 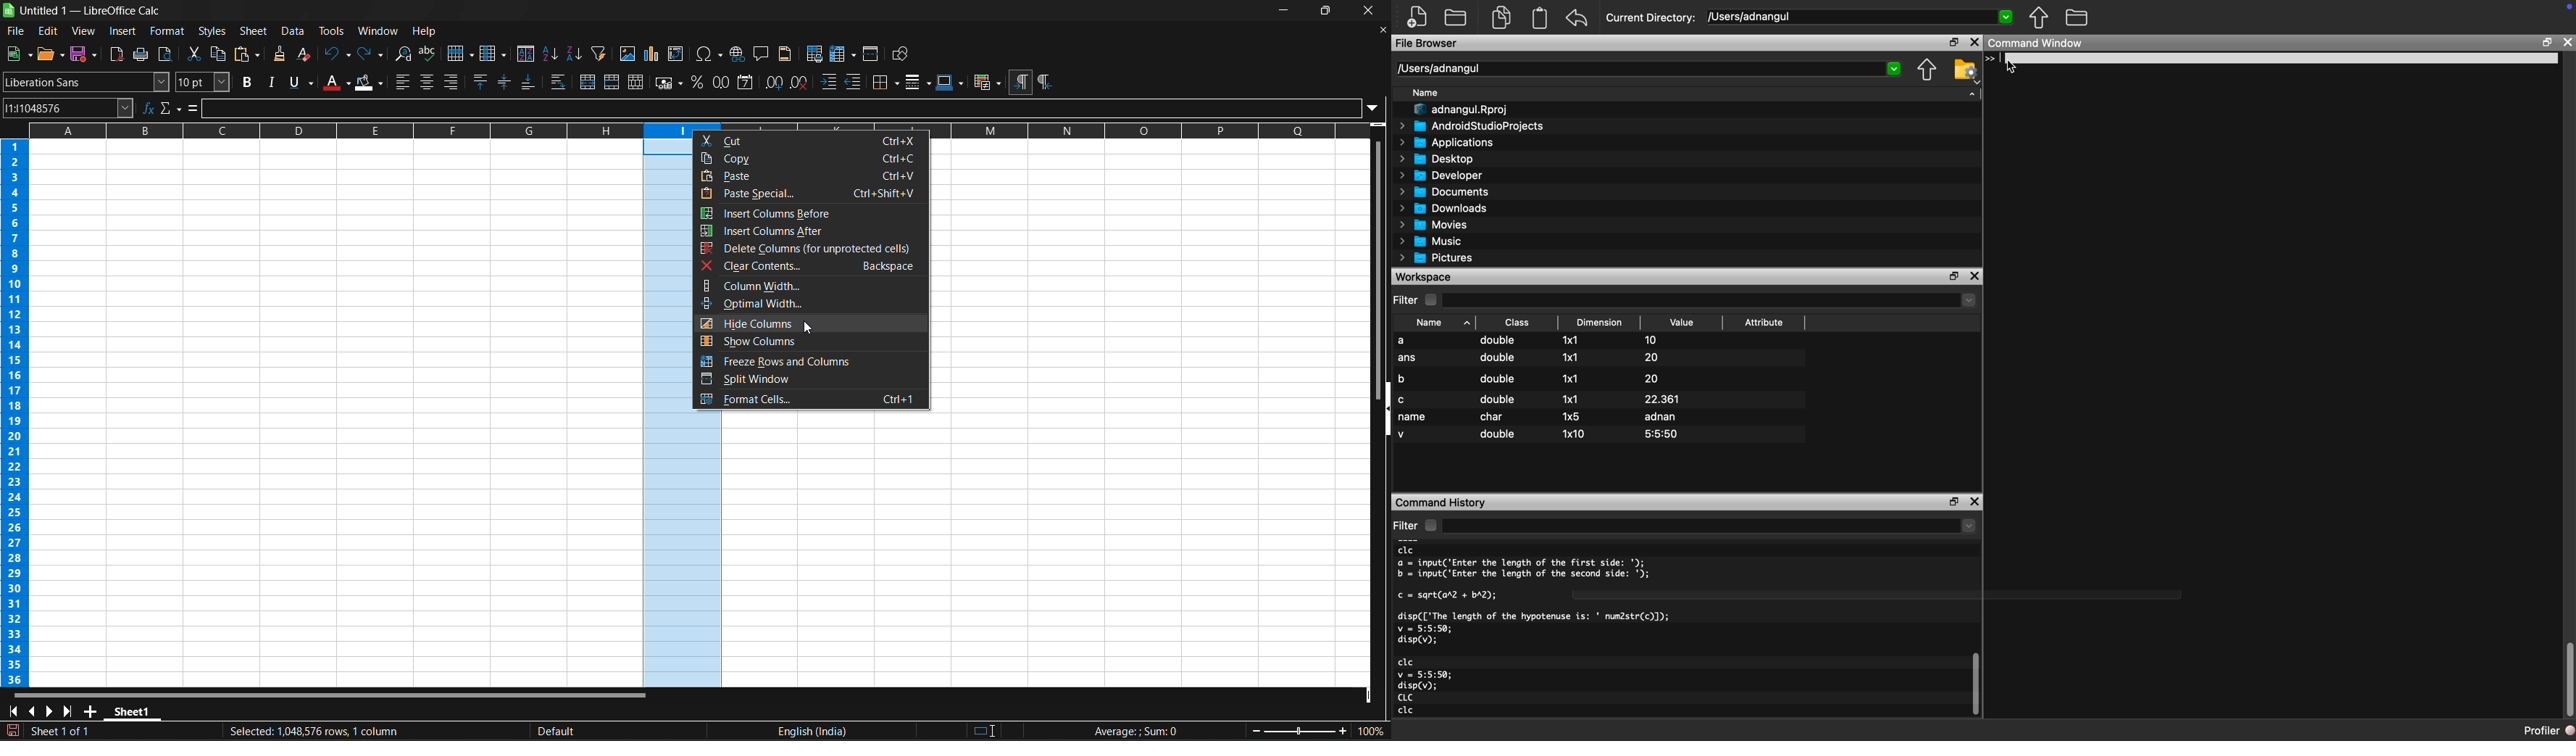 What do you see at coordinates (1132, 731) in the screenshot?
I see `formula` at bounding box center [1132, 731].